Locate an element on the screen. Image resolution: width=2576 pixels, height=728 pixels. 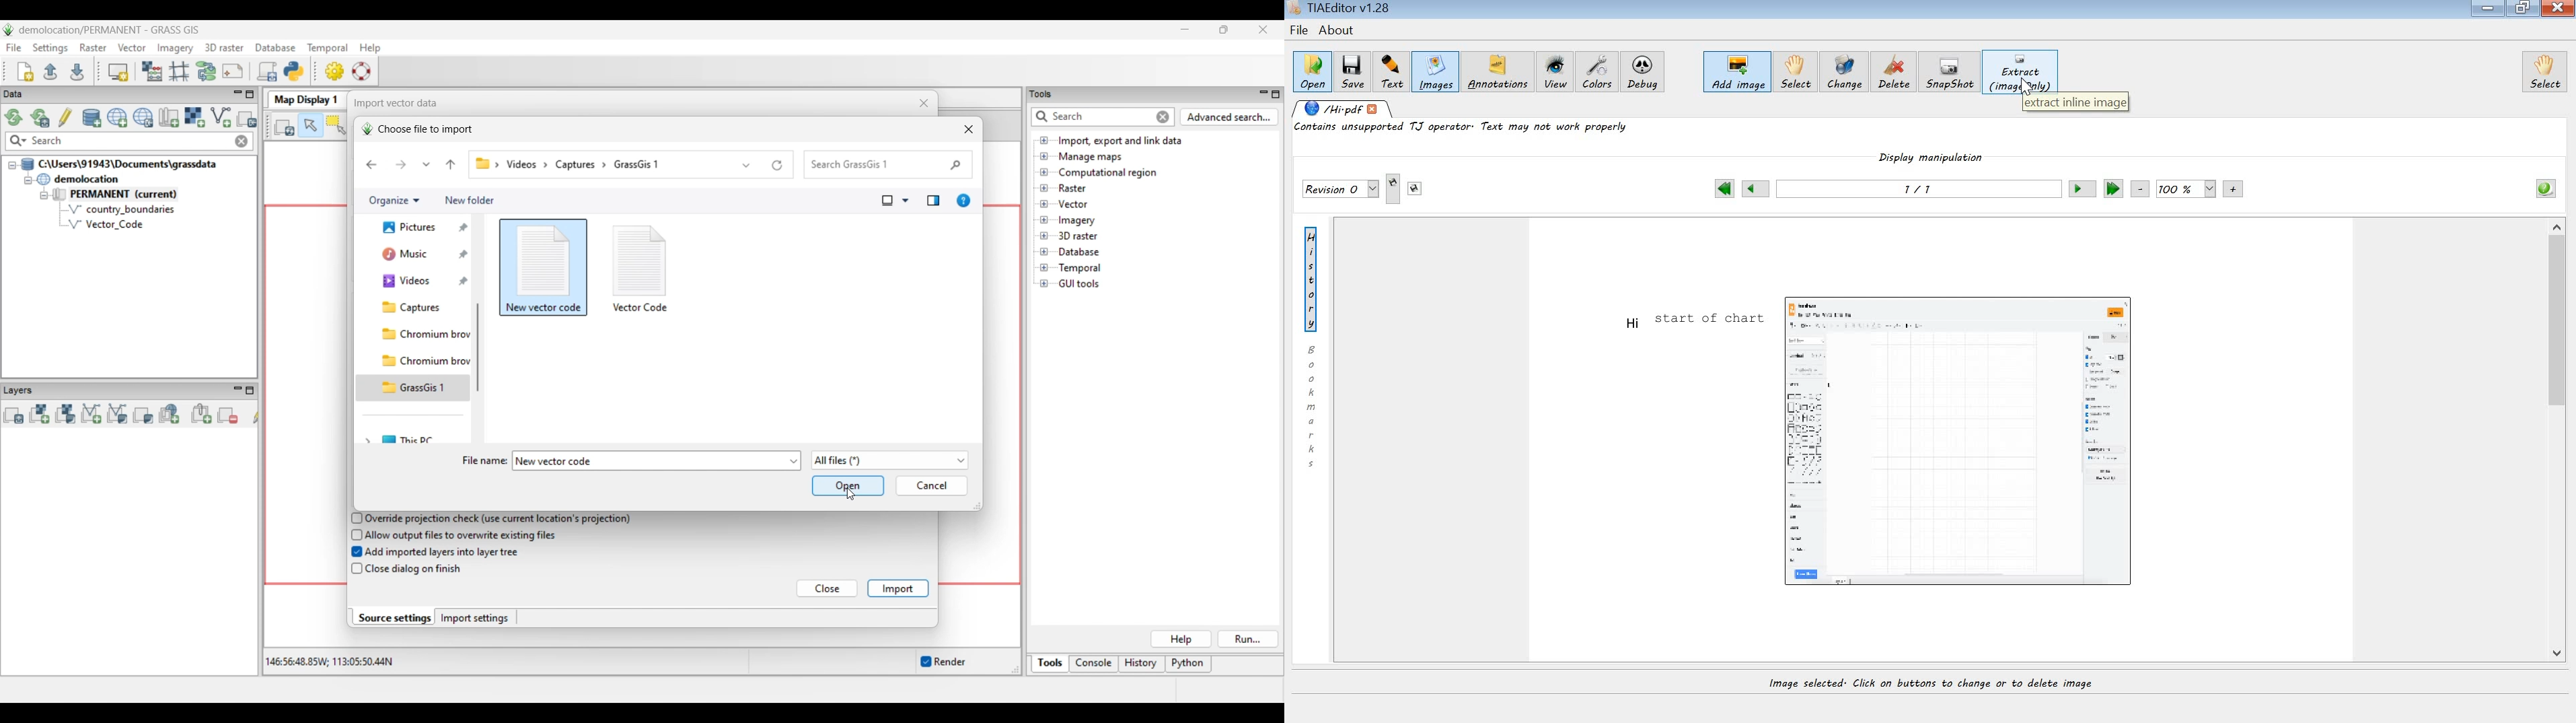
previous or next page is located at coordinates (1917, 192).